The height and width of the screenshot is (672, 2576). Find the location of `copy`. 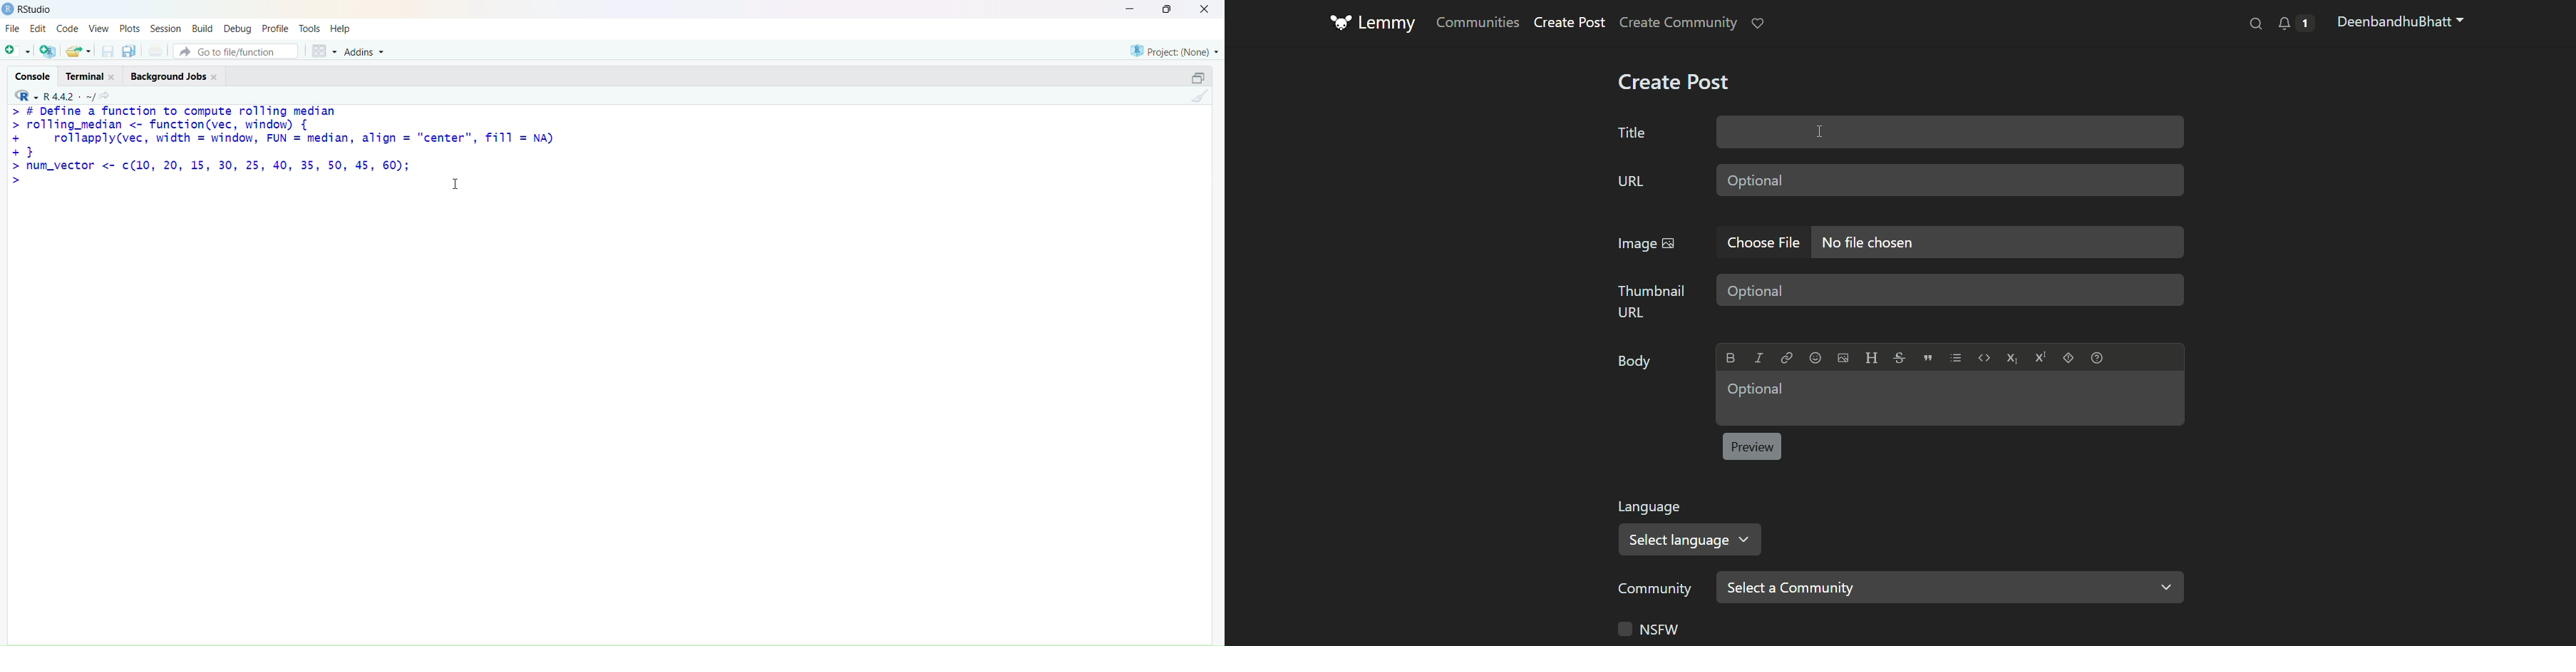

copy is located at coordinates (130, 51).